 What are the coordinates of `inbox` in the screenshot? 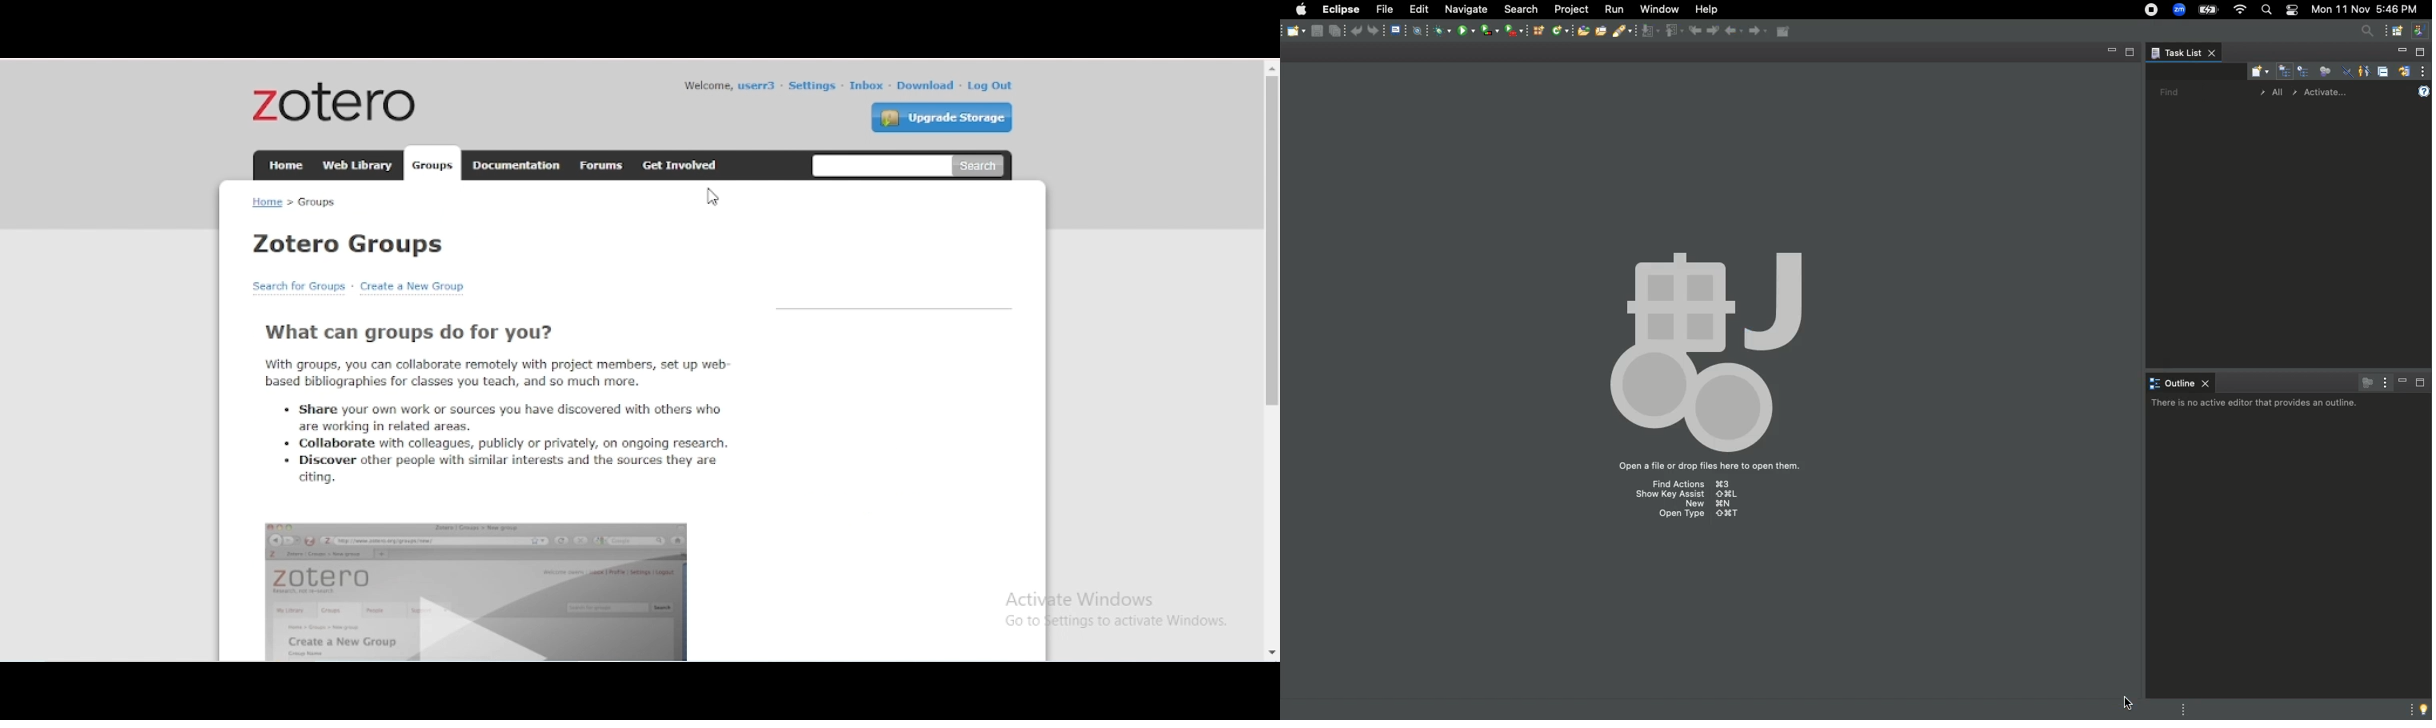 It's located at (867, 85).